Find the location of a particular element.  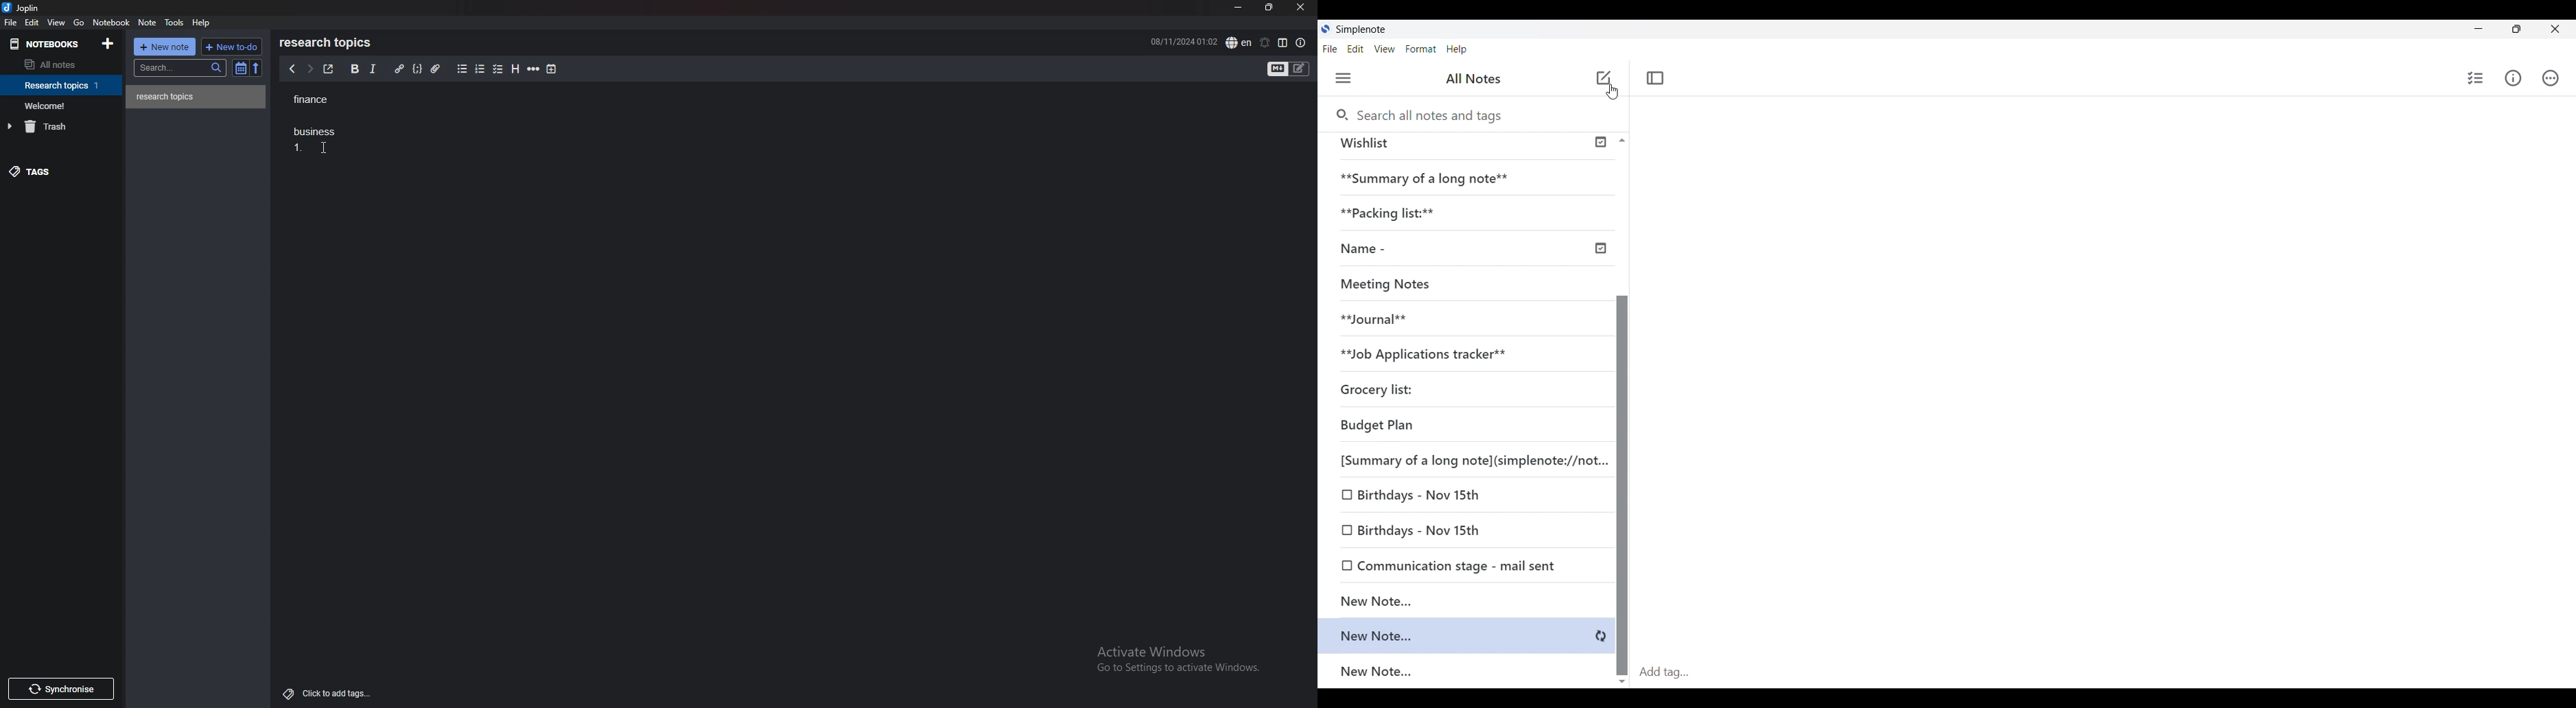

resize is located at coordinates (1268, 7).